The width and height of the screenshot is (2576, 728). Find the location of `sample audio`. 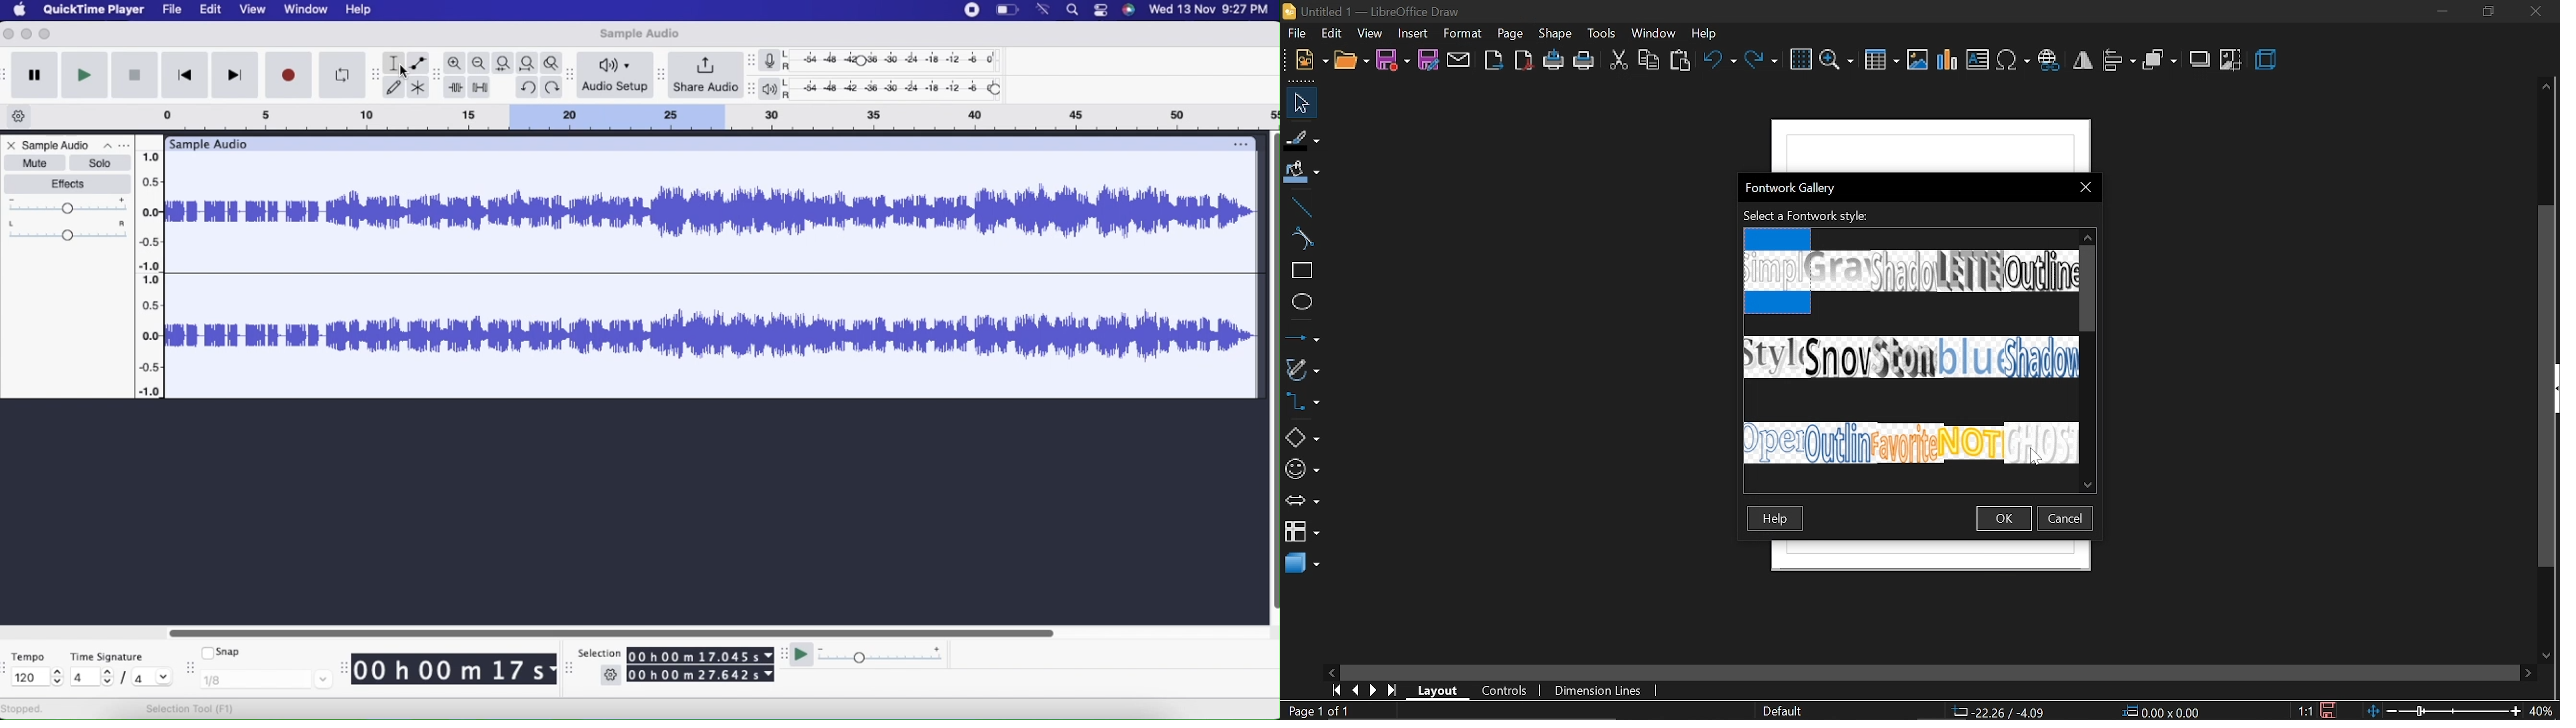

sample audio is located at coordinates (207, 143).